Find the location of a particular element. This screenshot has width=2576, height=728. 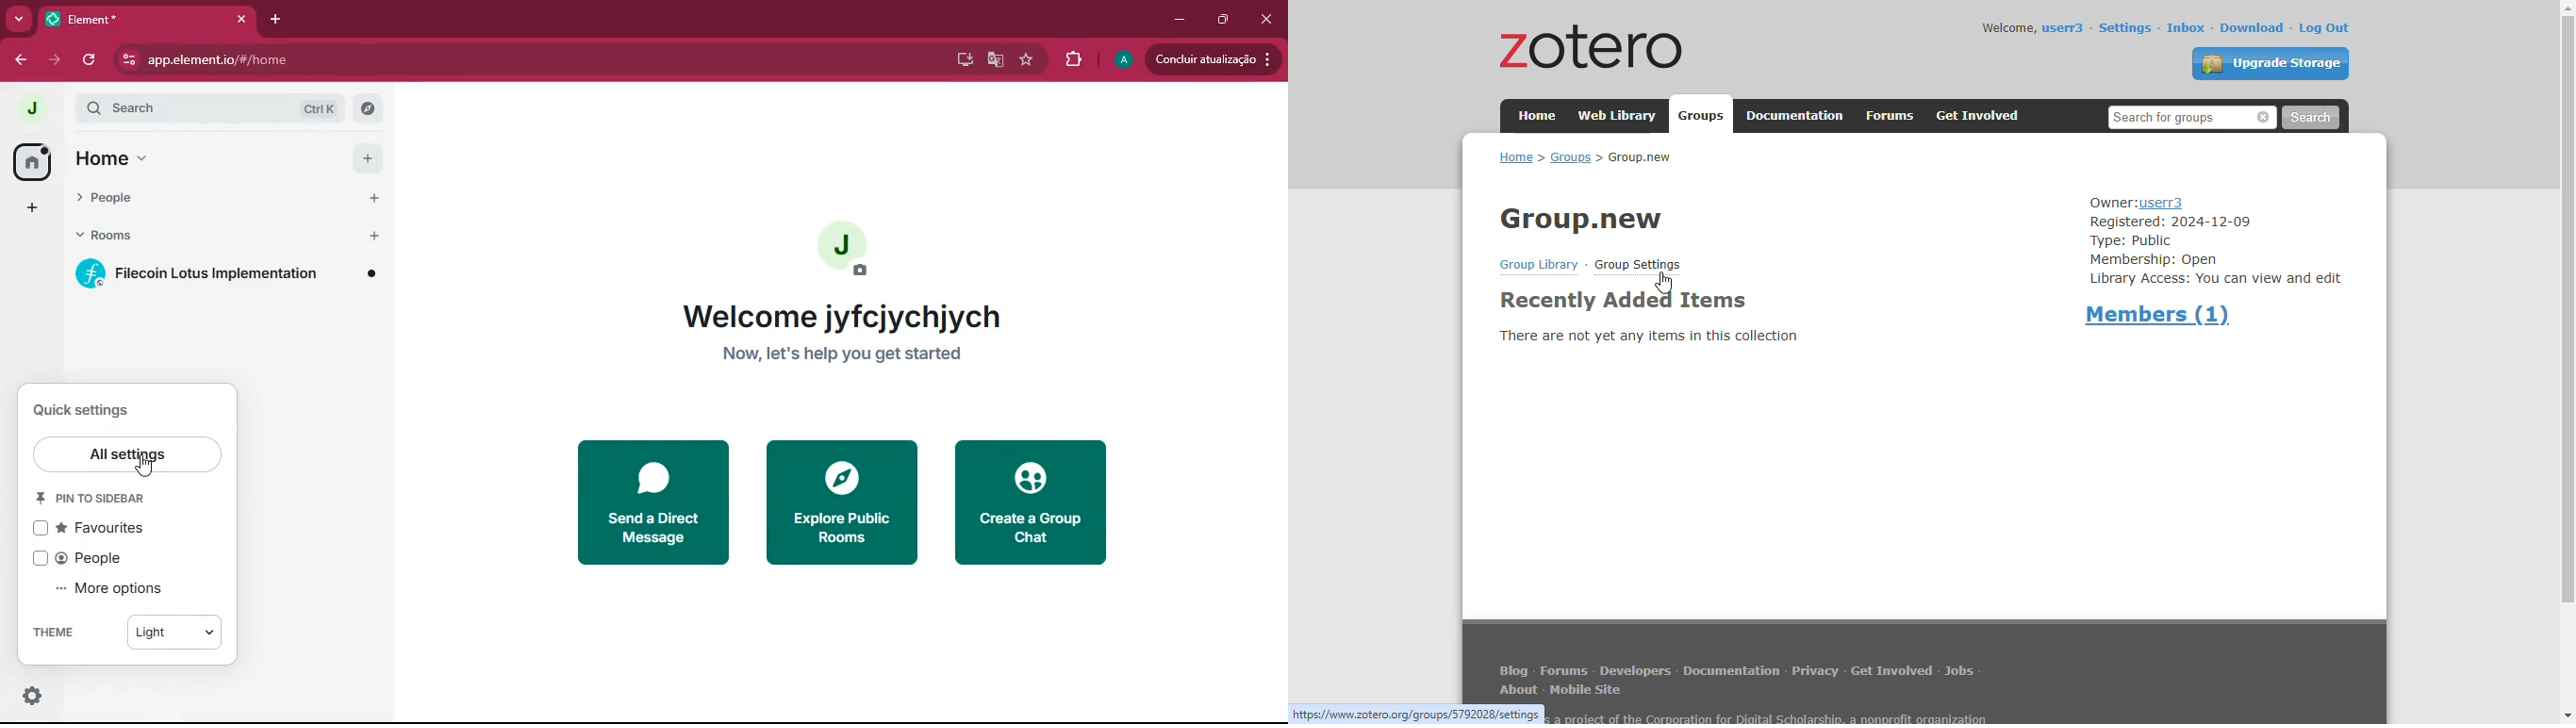

room is located at coordinates (233, 273).